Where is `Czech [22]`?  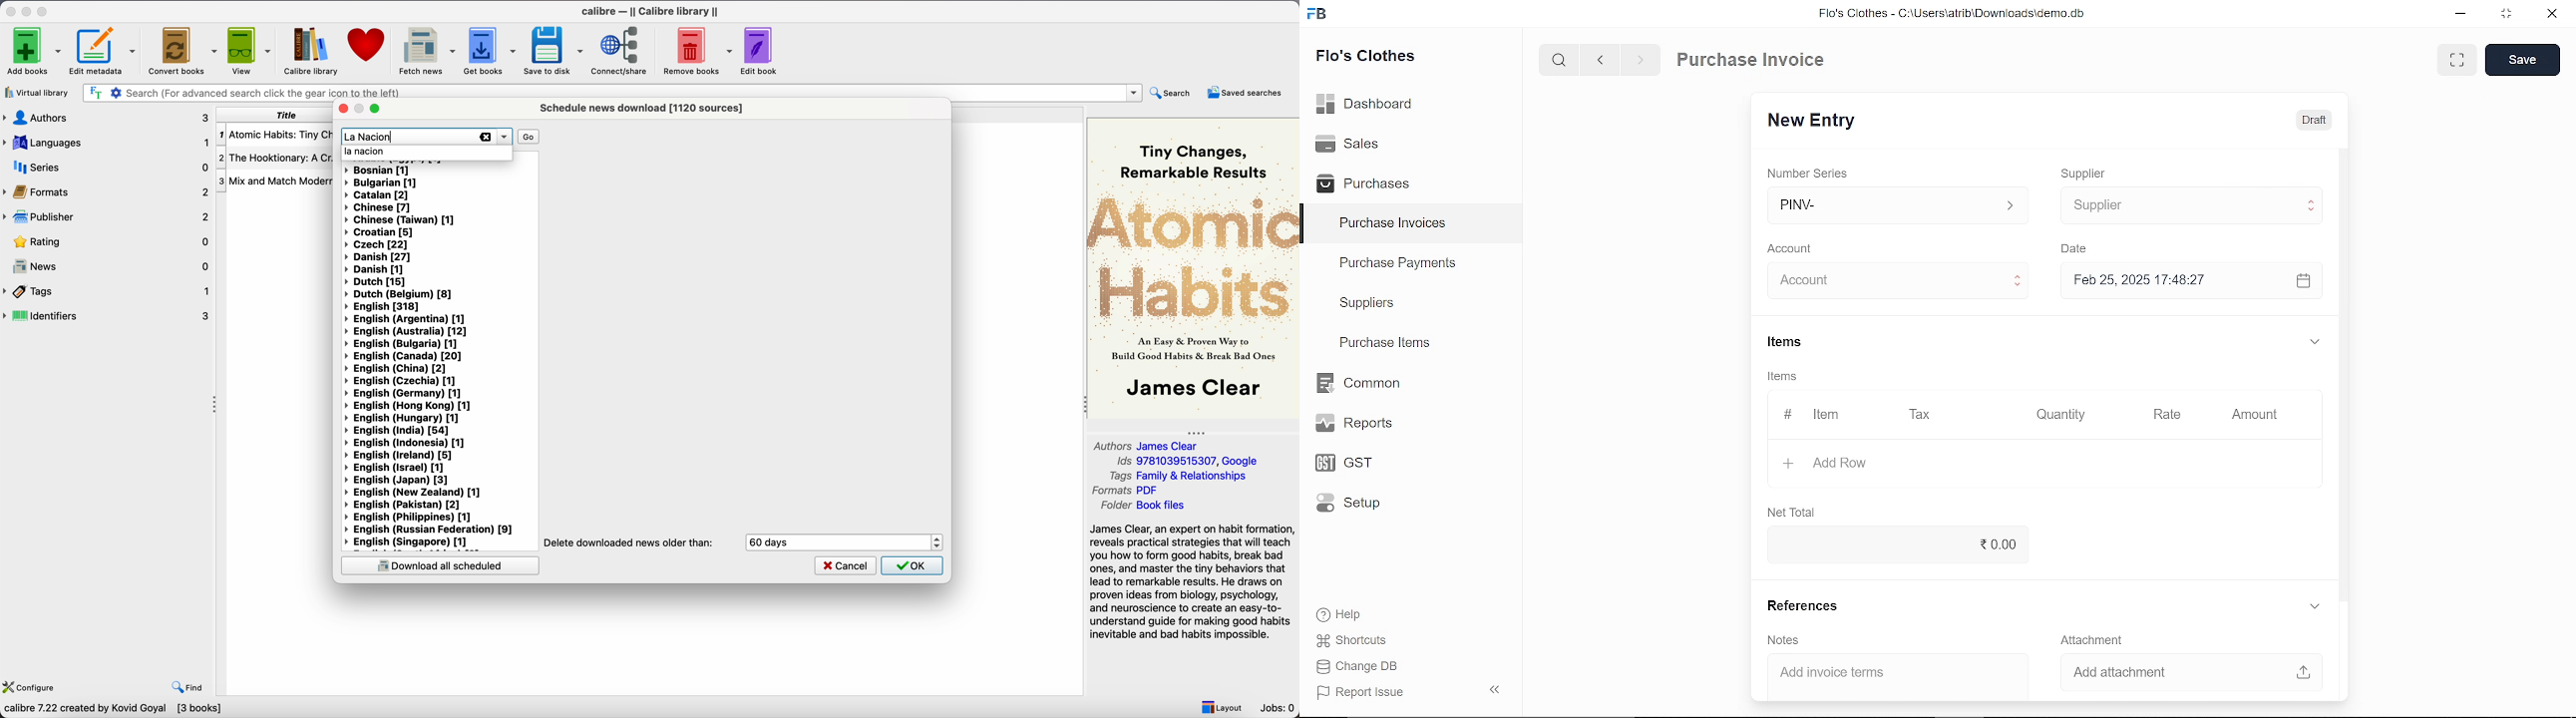 Czech [22] is located at coordinates (376, 244).